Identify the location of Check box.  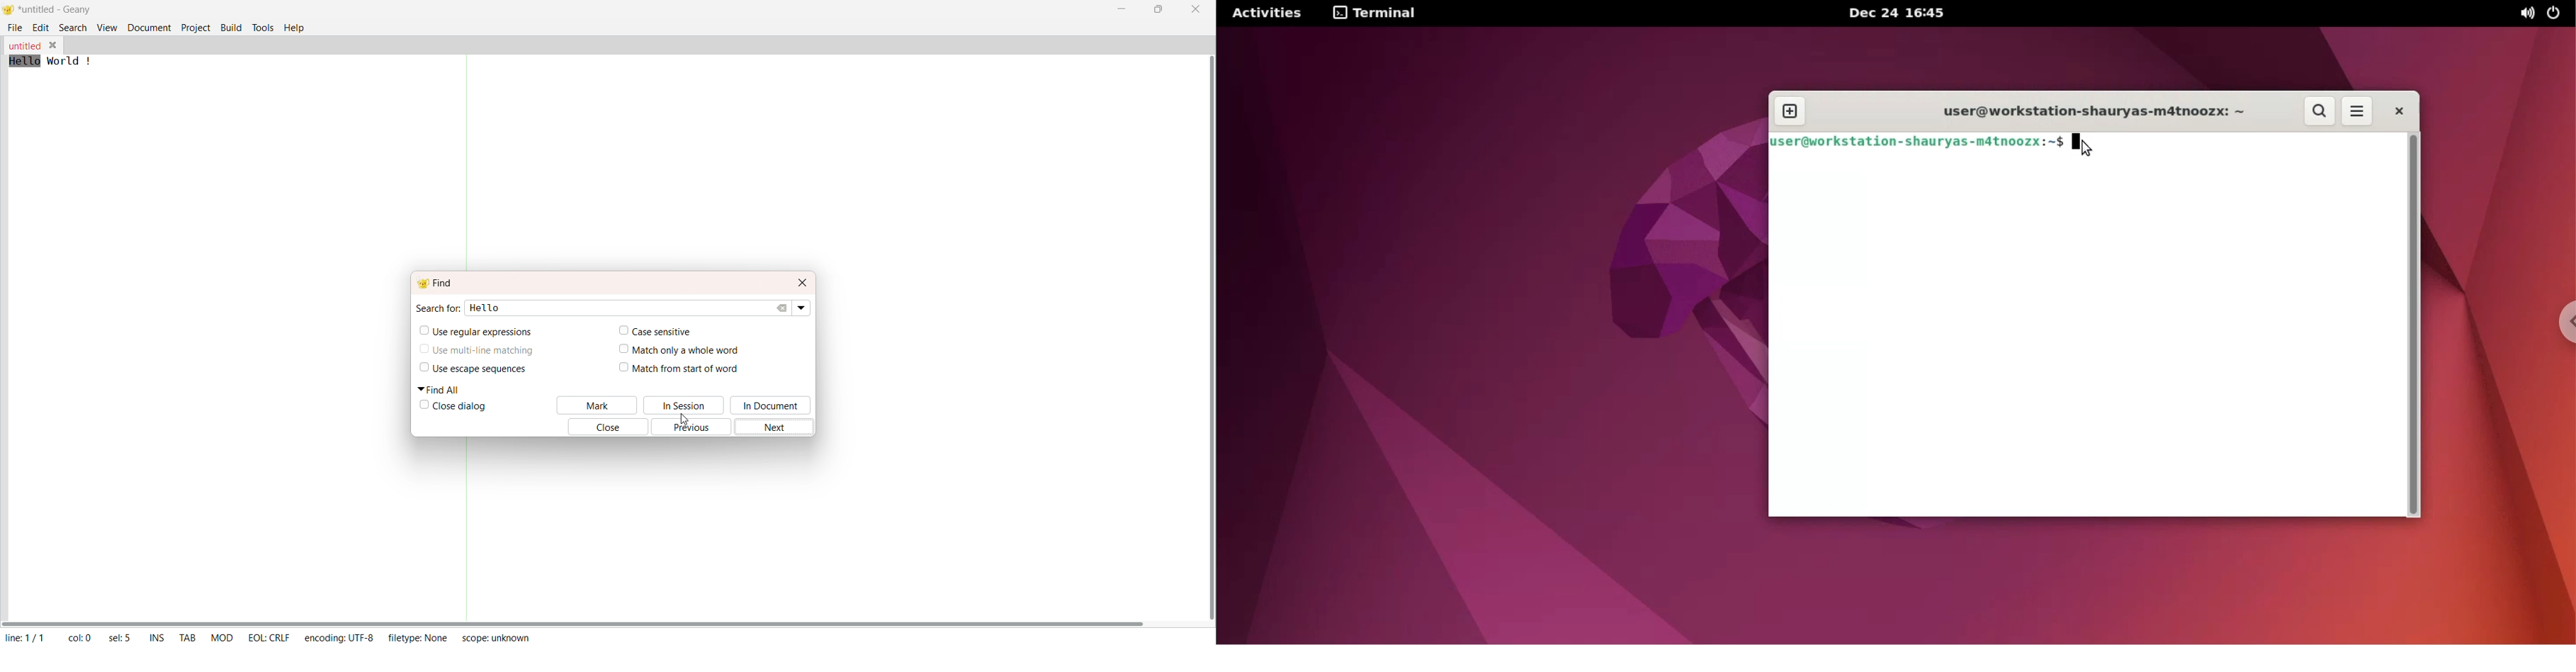
(422, 406).